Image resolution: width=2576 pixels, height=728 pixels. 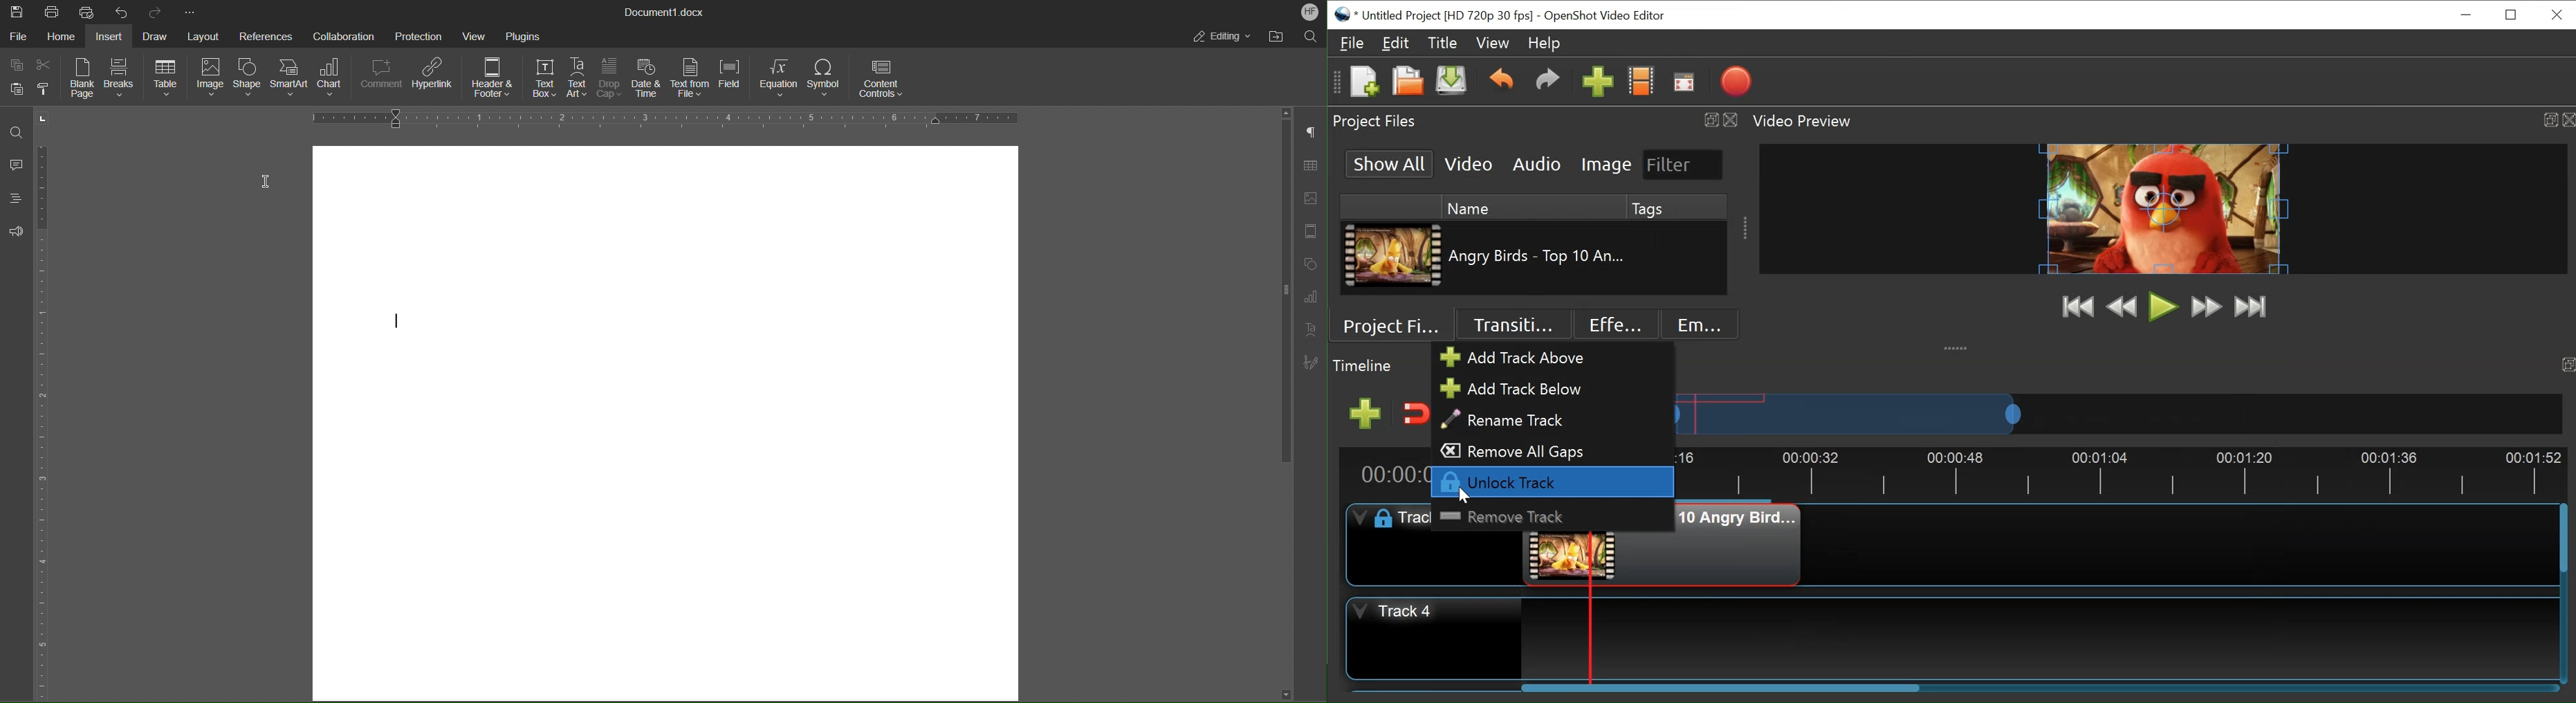 I want to click on Transition, so click(x=1513, y=324).